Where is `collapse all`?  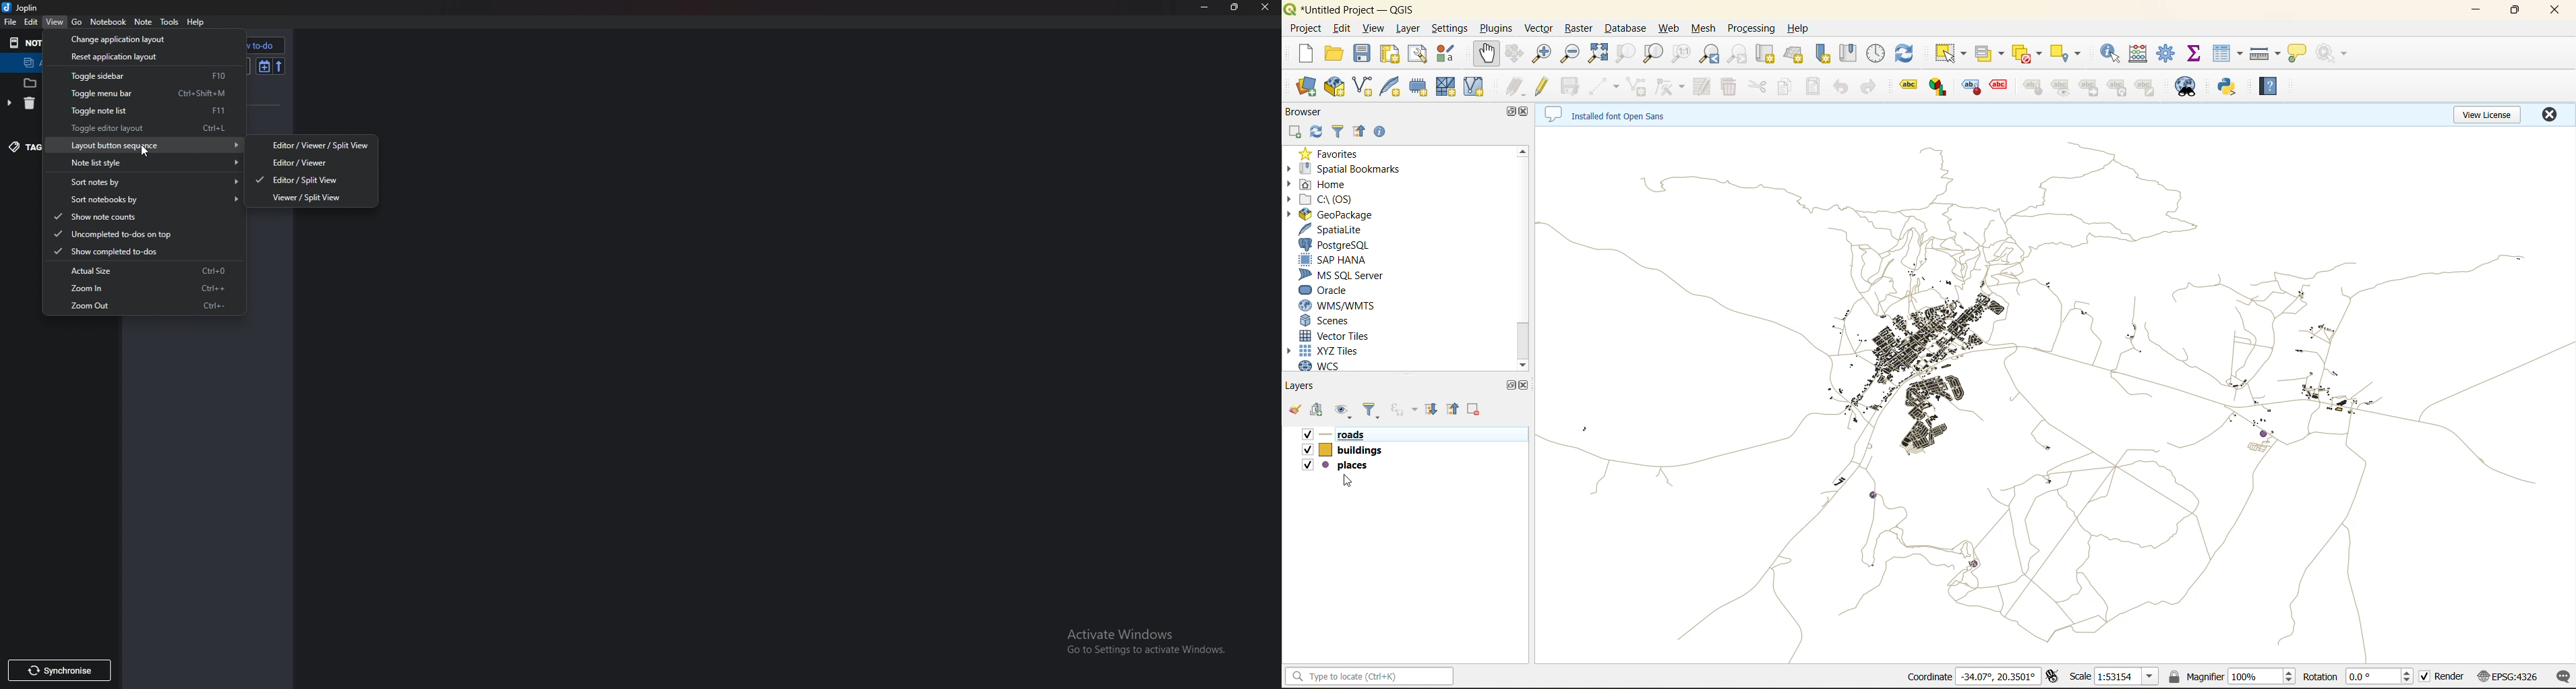 collapse all is located at coordinates (1456, 409).